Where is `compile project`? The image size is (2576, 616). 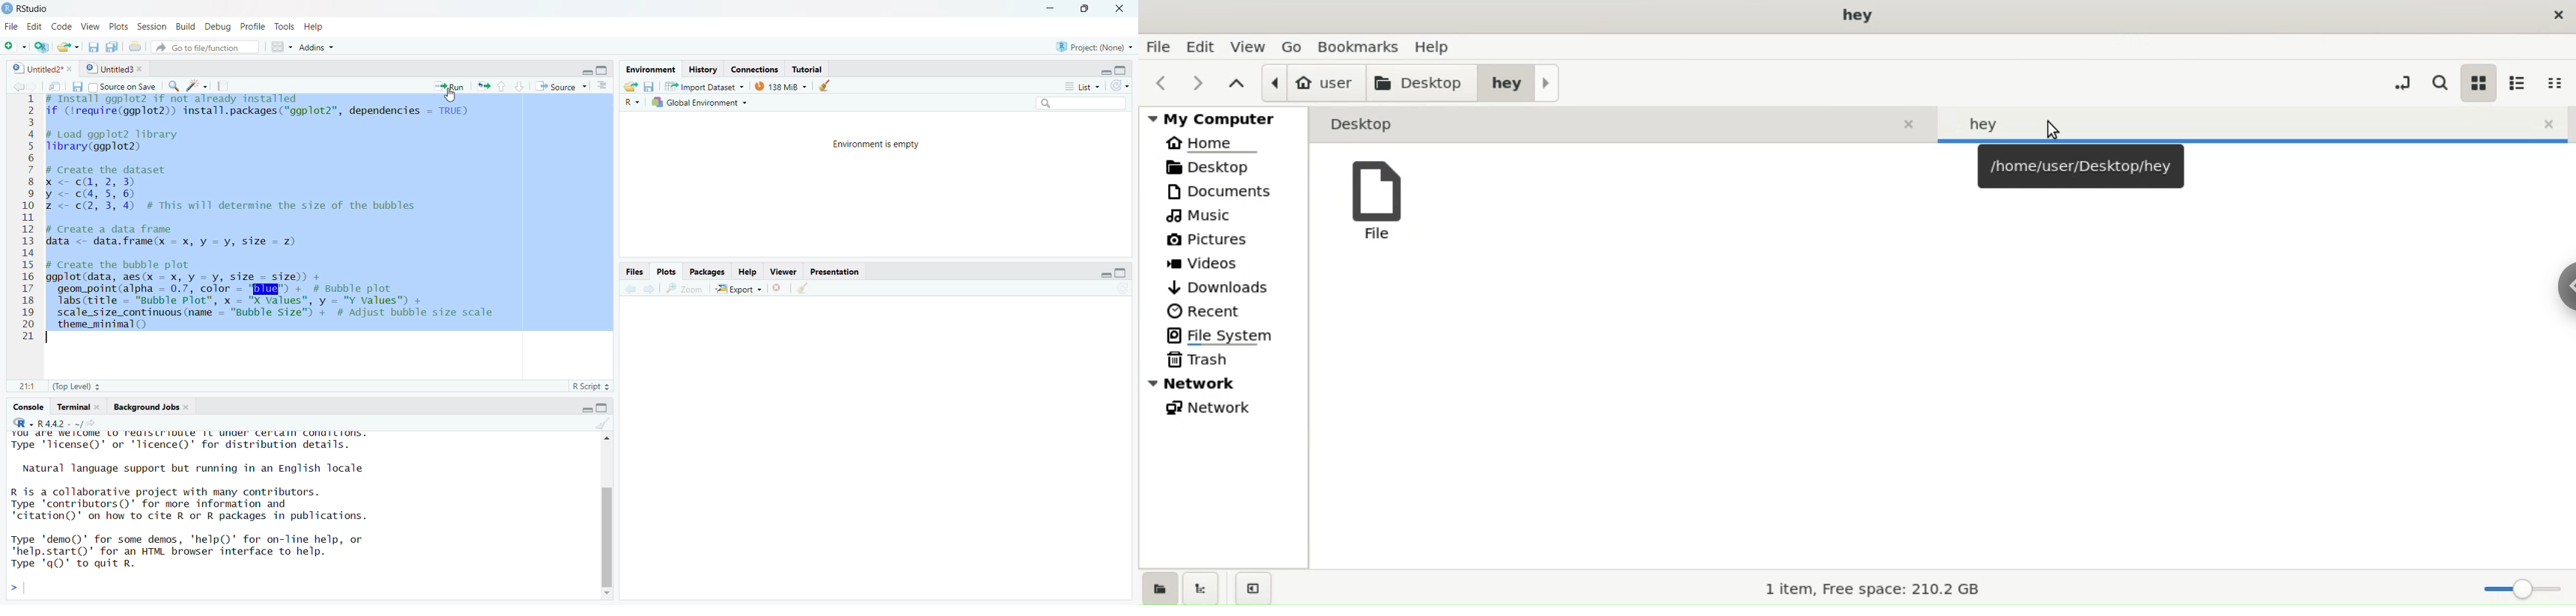 compile project is located at coordinates (228, 85).